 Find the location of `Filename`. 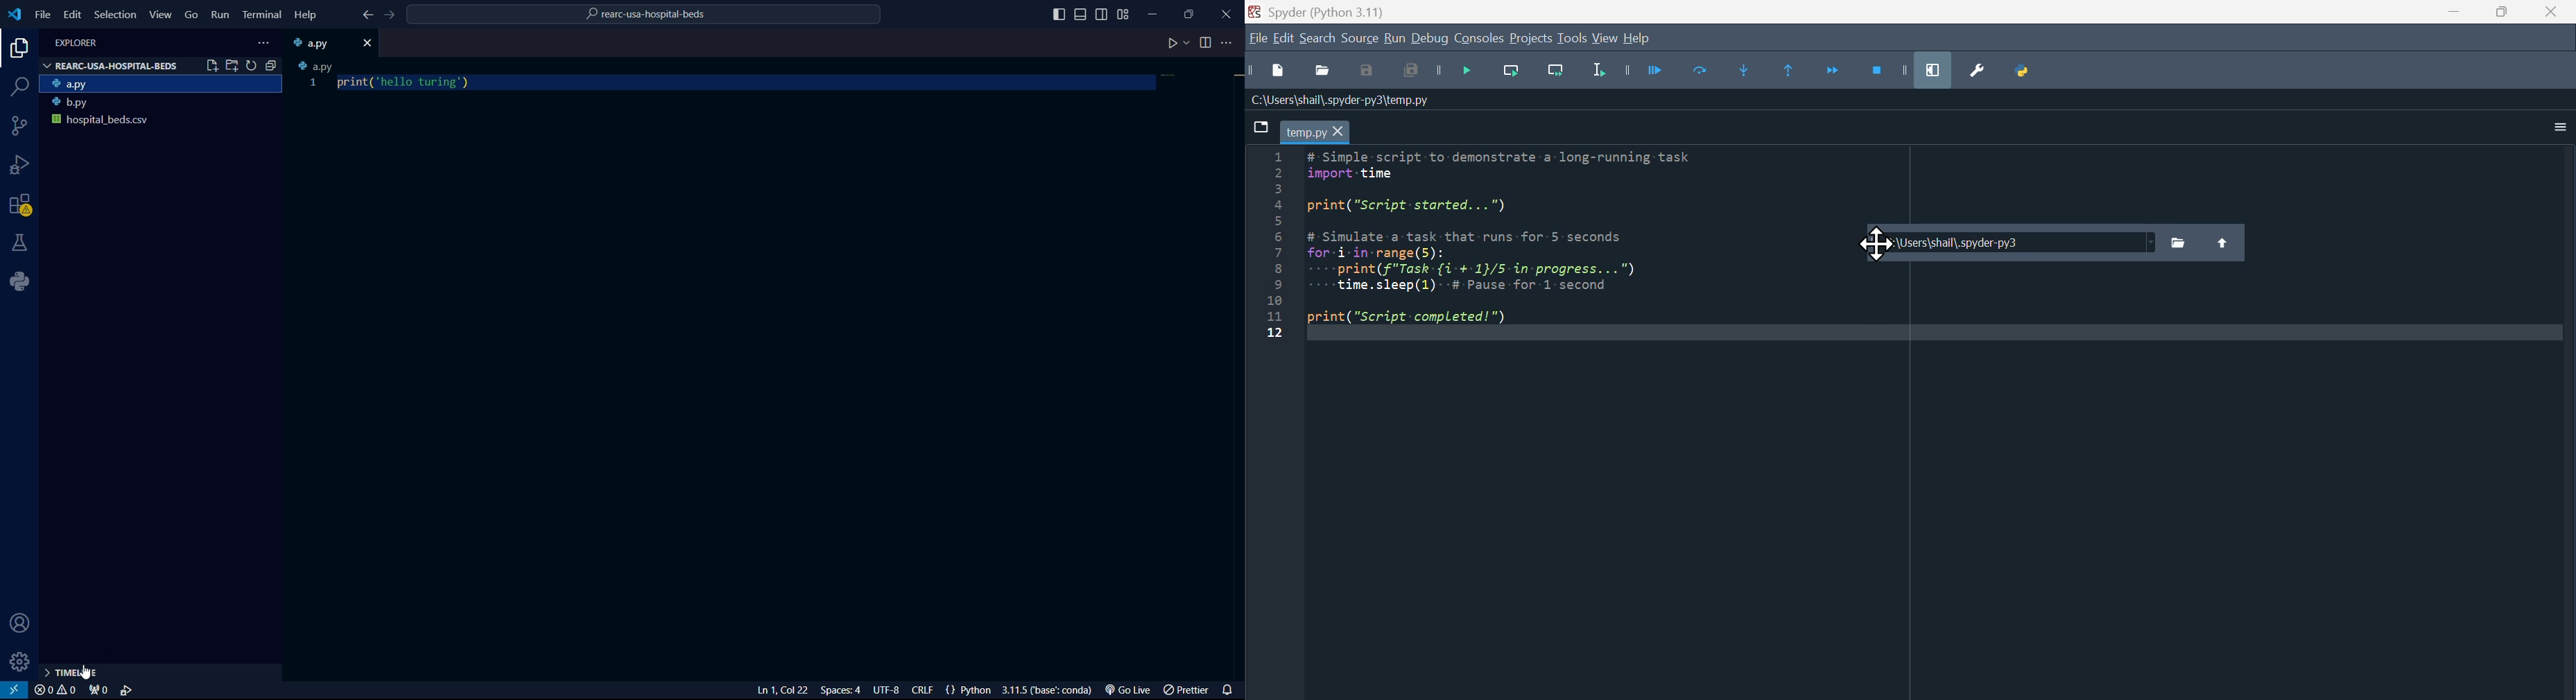

Filename is located at coordinates (1314, 130).